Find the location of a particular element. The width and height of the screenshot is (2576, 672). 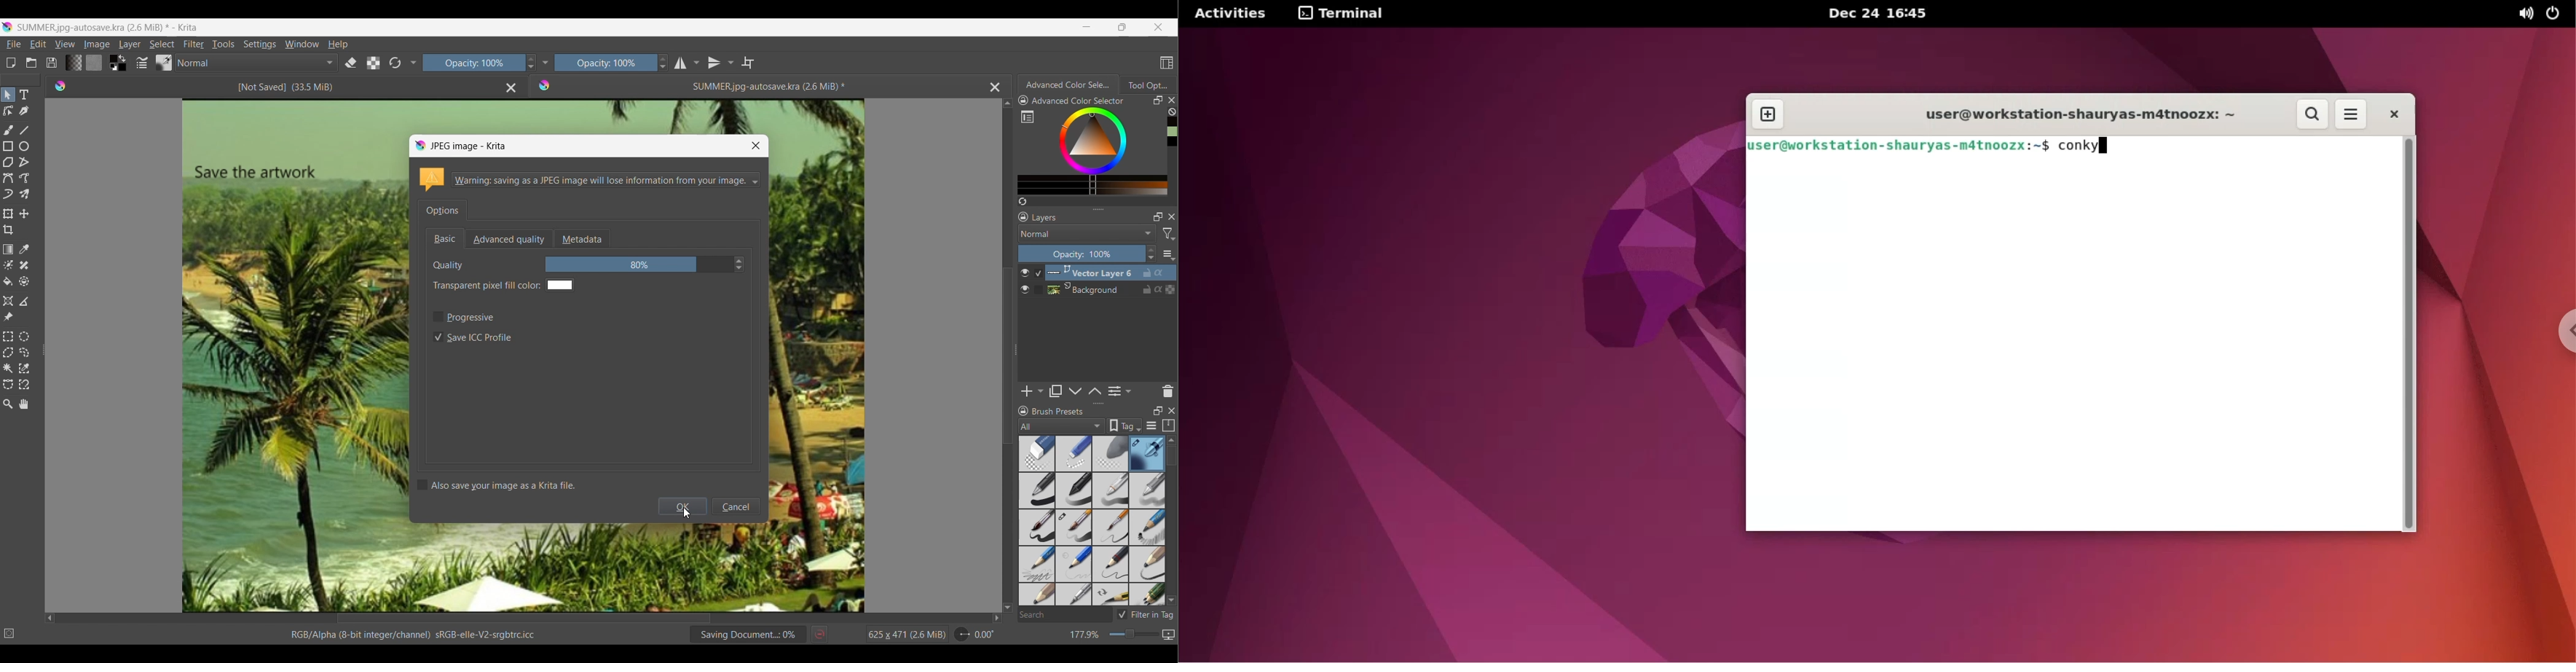

Scale to change opacity is located at coordinates (471, 63).